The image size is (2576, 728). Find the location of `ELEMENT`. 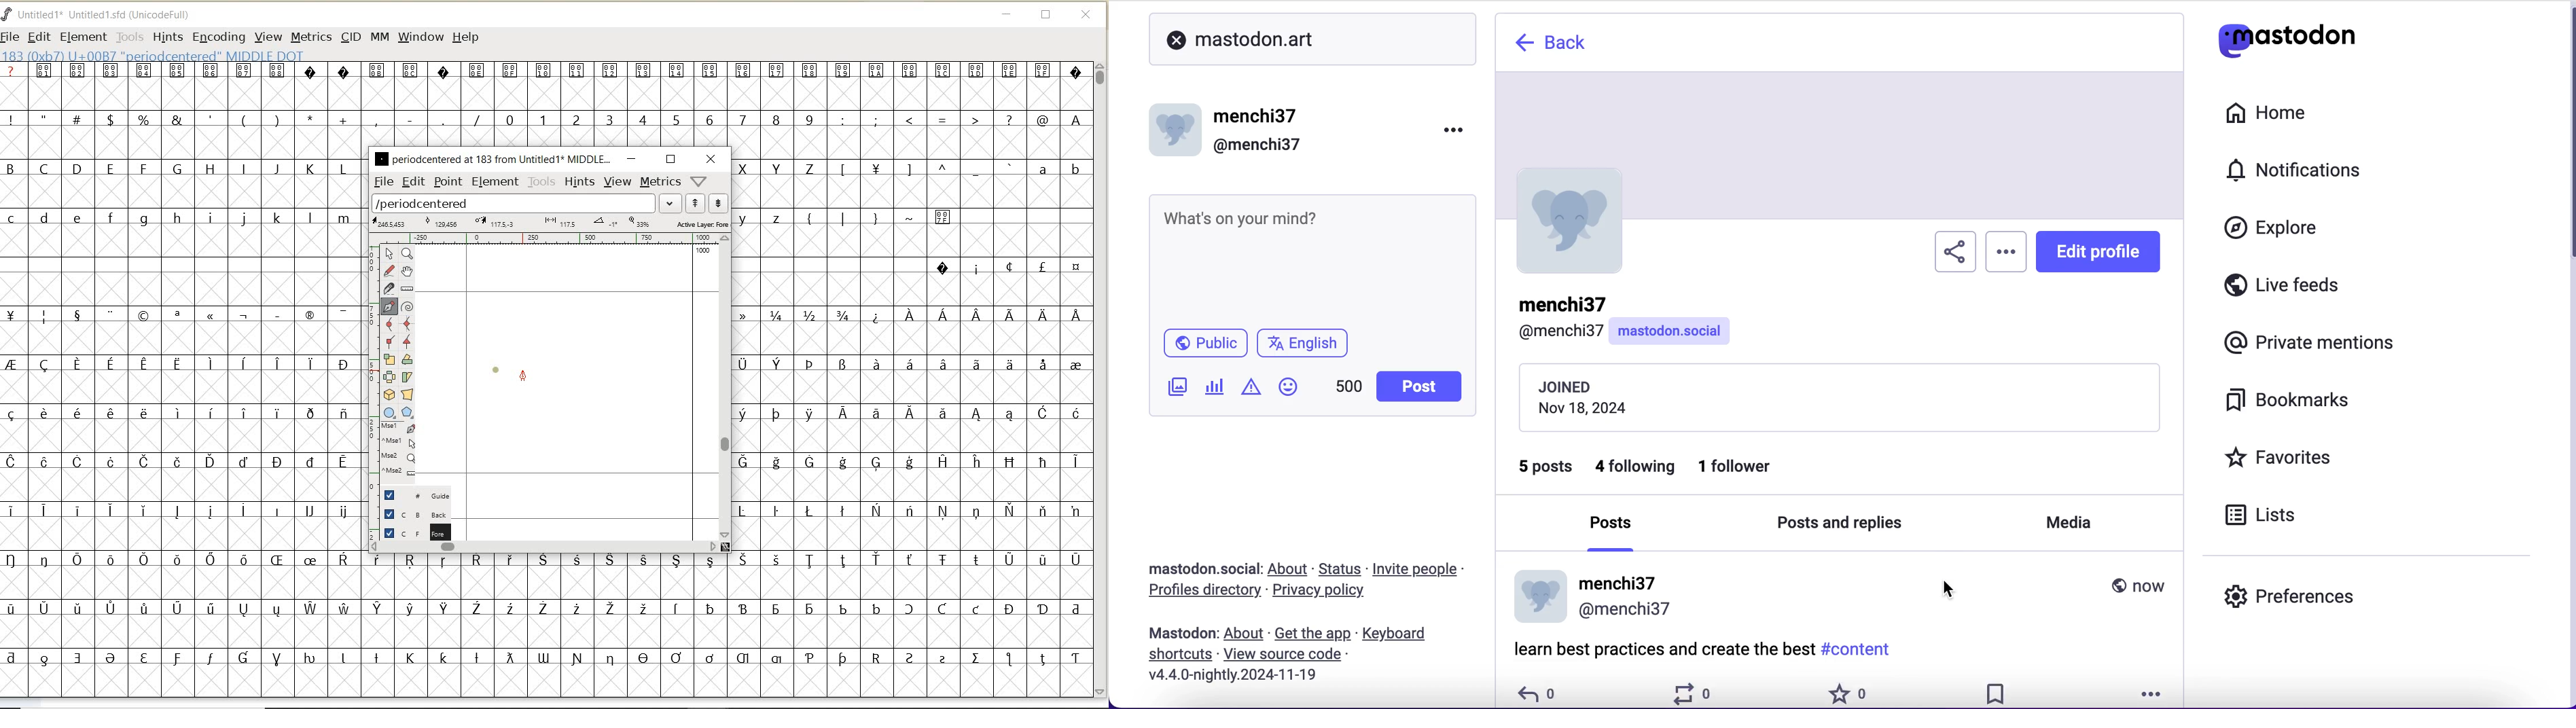

ELEMENT is located at coordinates (83, 37).